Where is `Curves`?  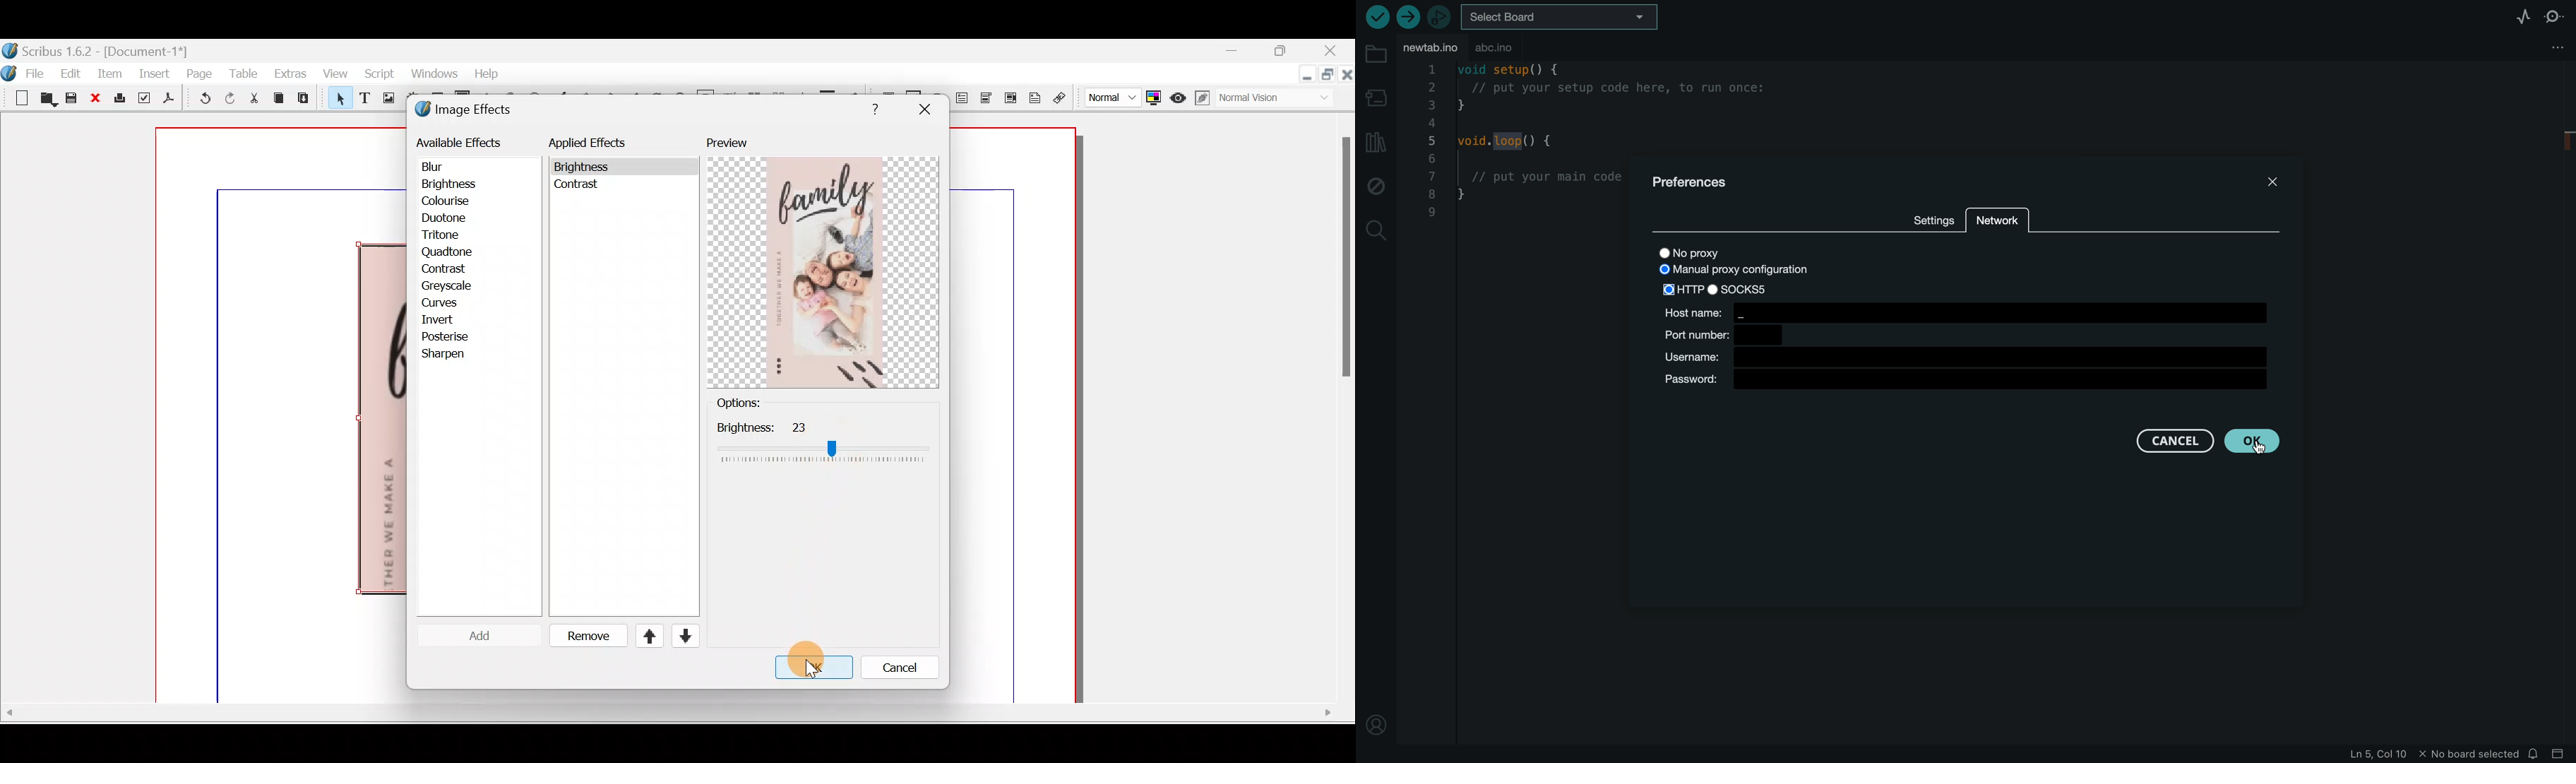
Curves is located at coordinates (450, 303).